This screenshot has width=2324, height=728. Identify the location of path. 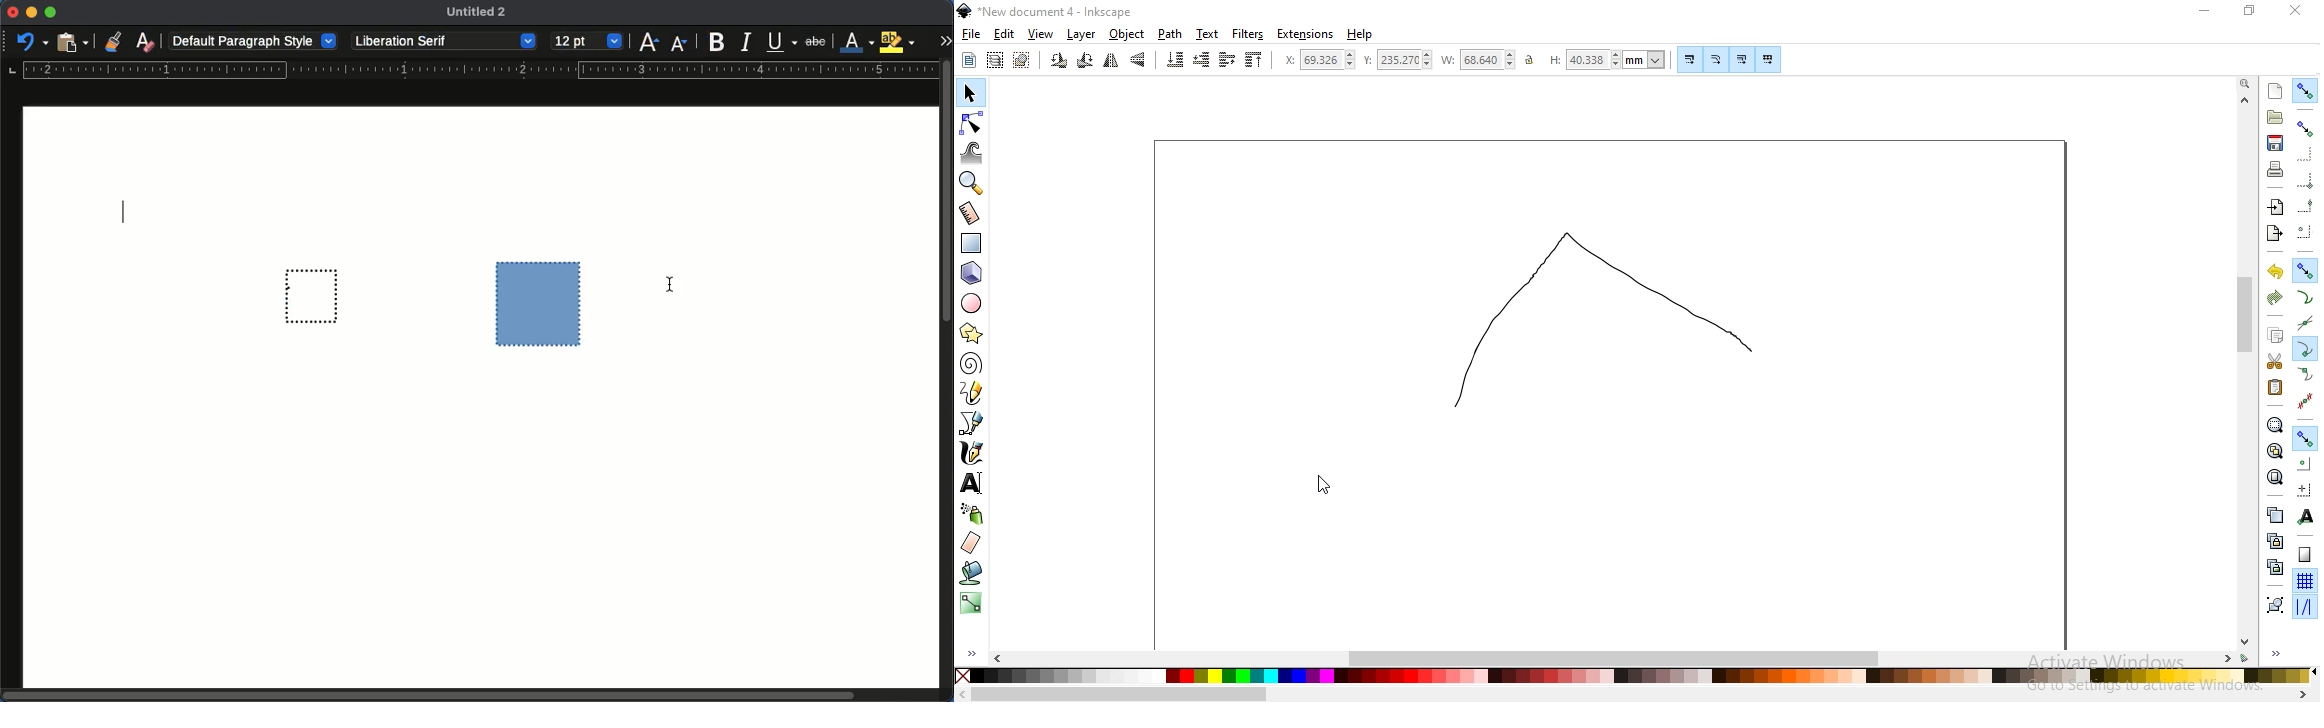
(1168, 34).